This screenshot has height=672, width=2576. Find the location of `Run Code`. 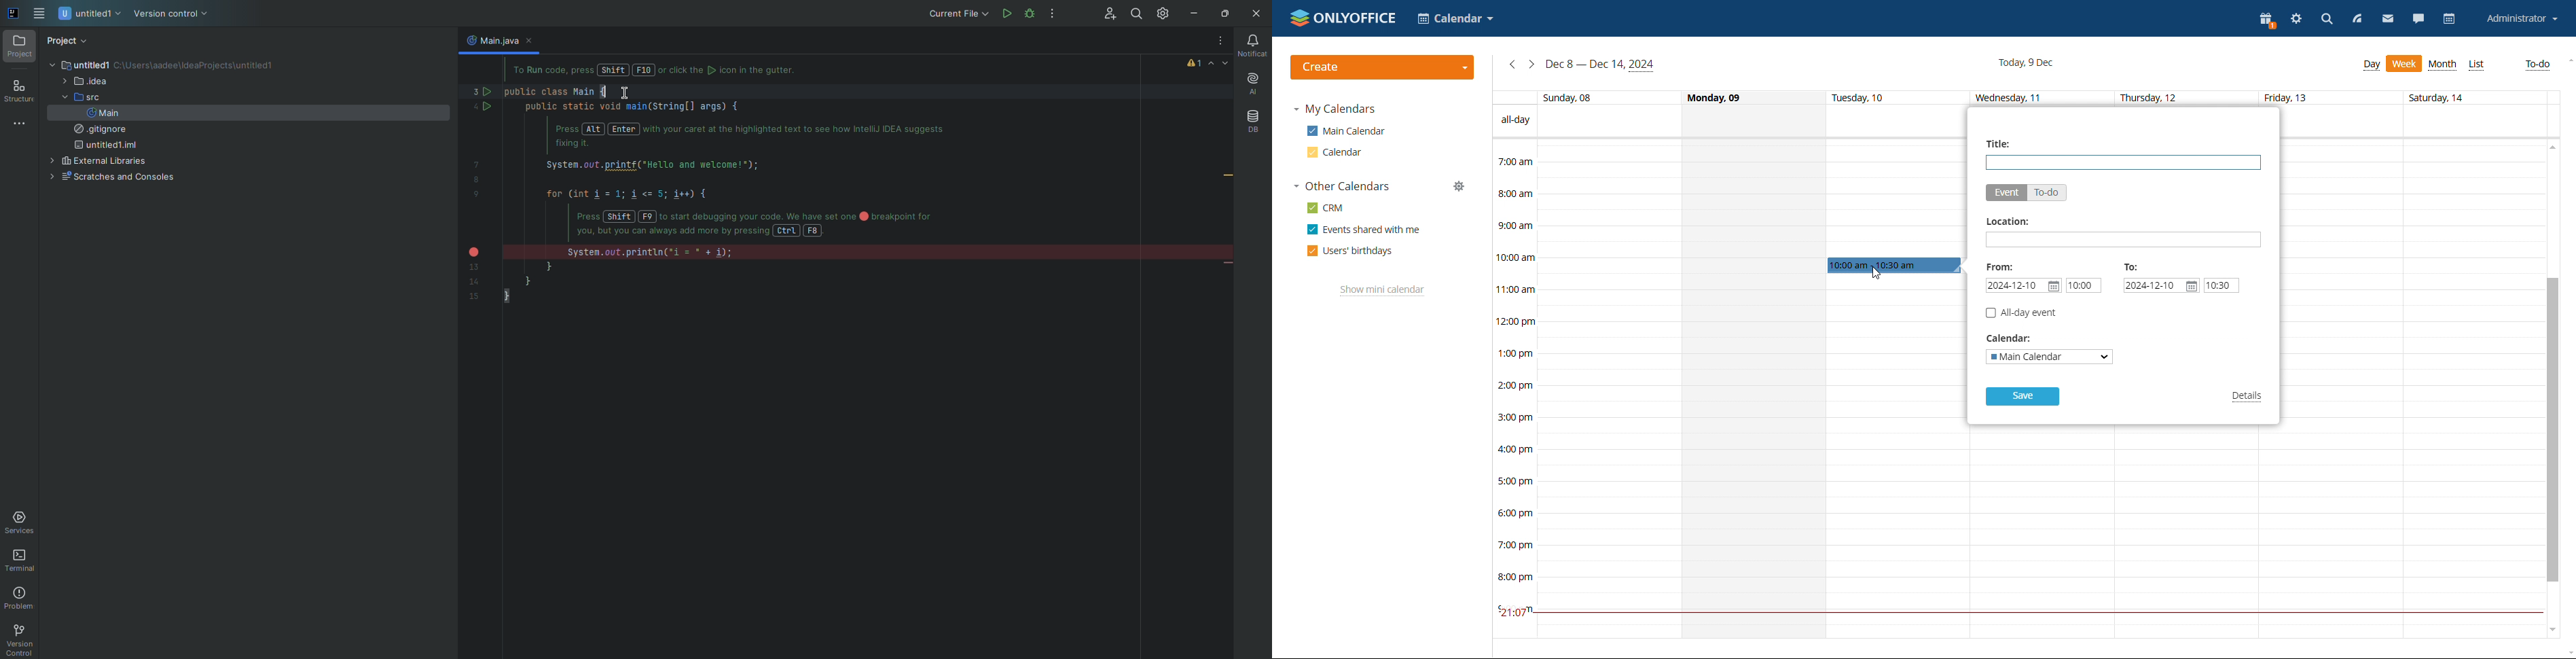

Run Code is located at coordinates (1006, 13).